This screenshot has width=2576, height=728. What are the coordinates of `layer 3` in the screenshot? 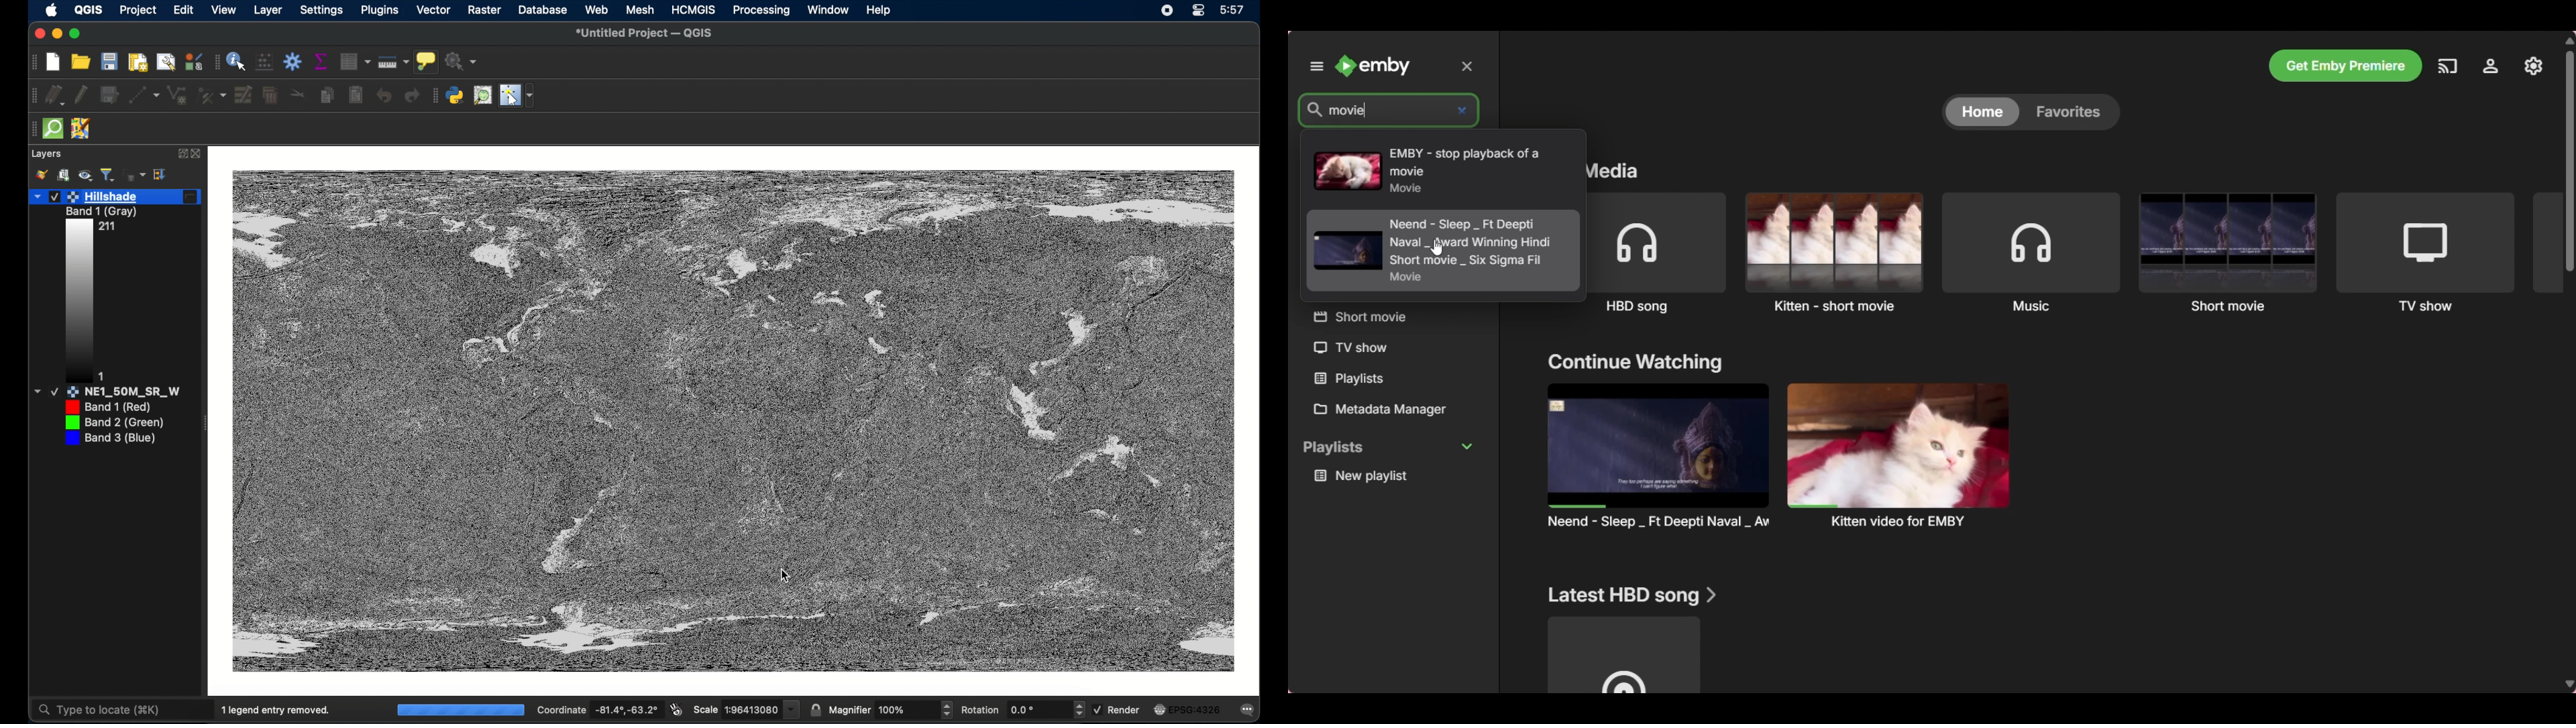 It's located at (127, 227).